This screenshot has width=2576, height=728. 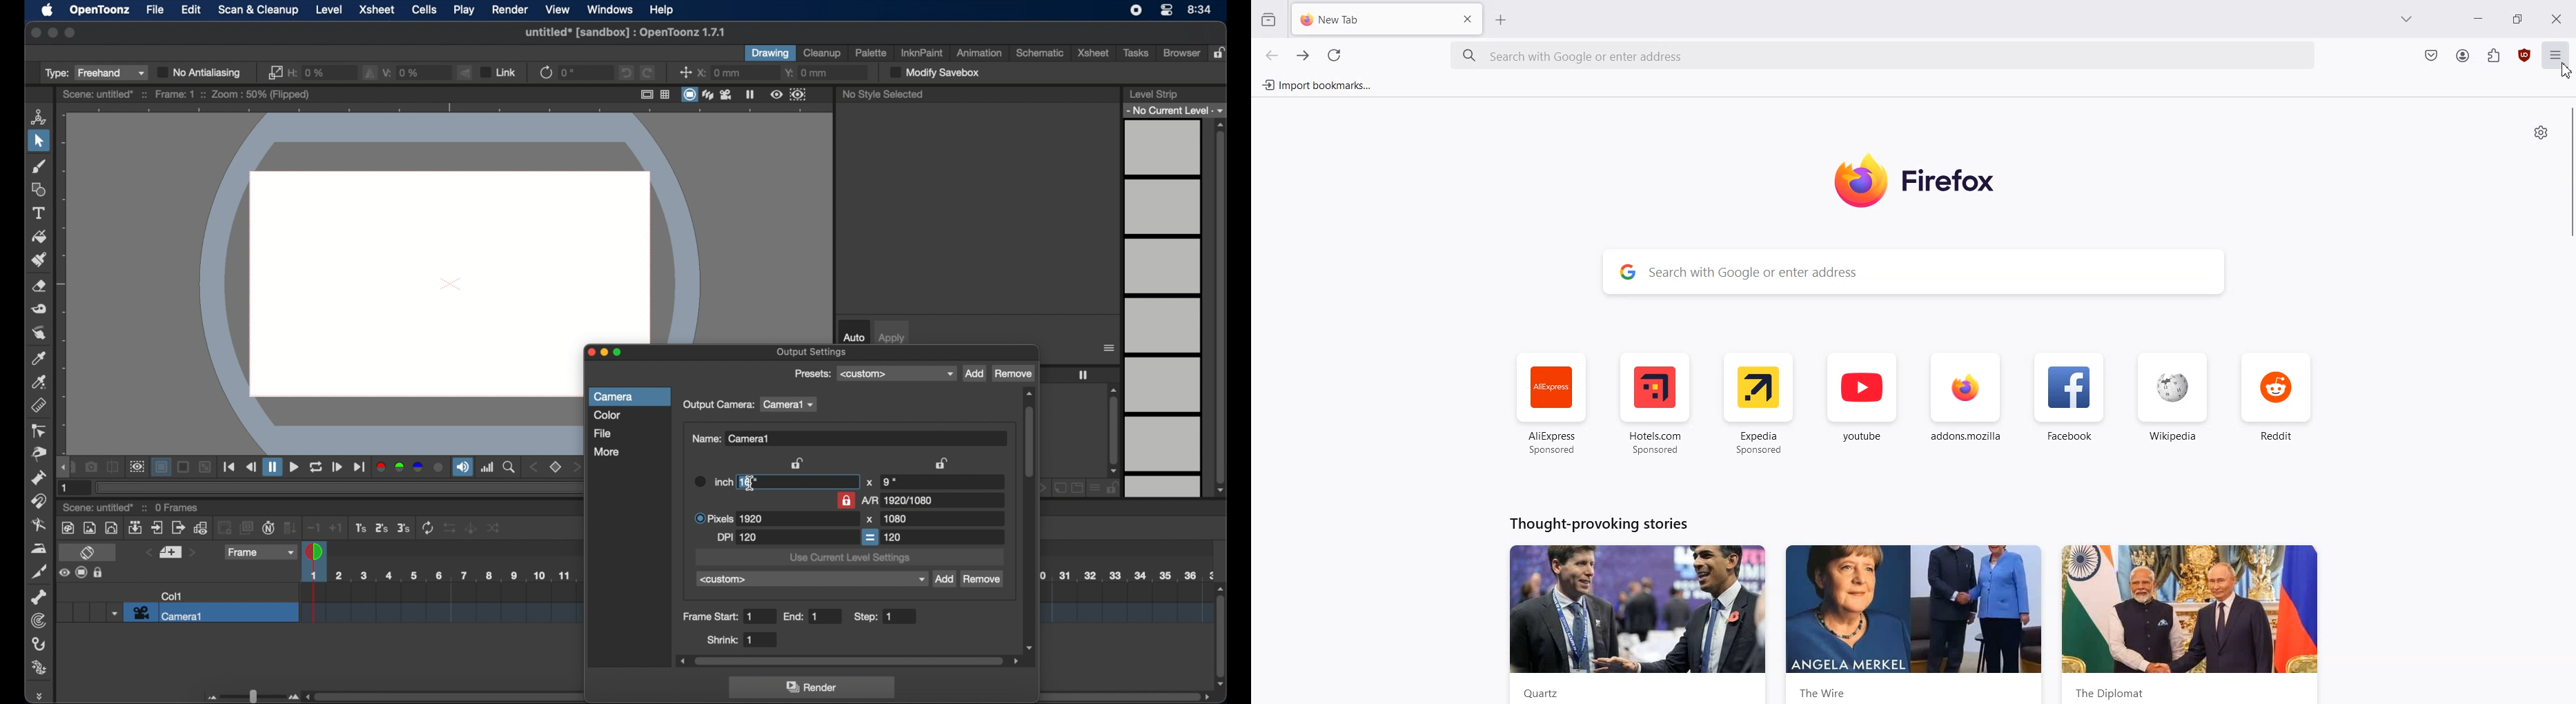 I want to click on scroll box, so click(x=438, y=694).